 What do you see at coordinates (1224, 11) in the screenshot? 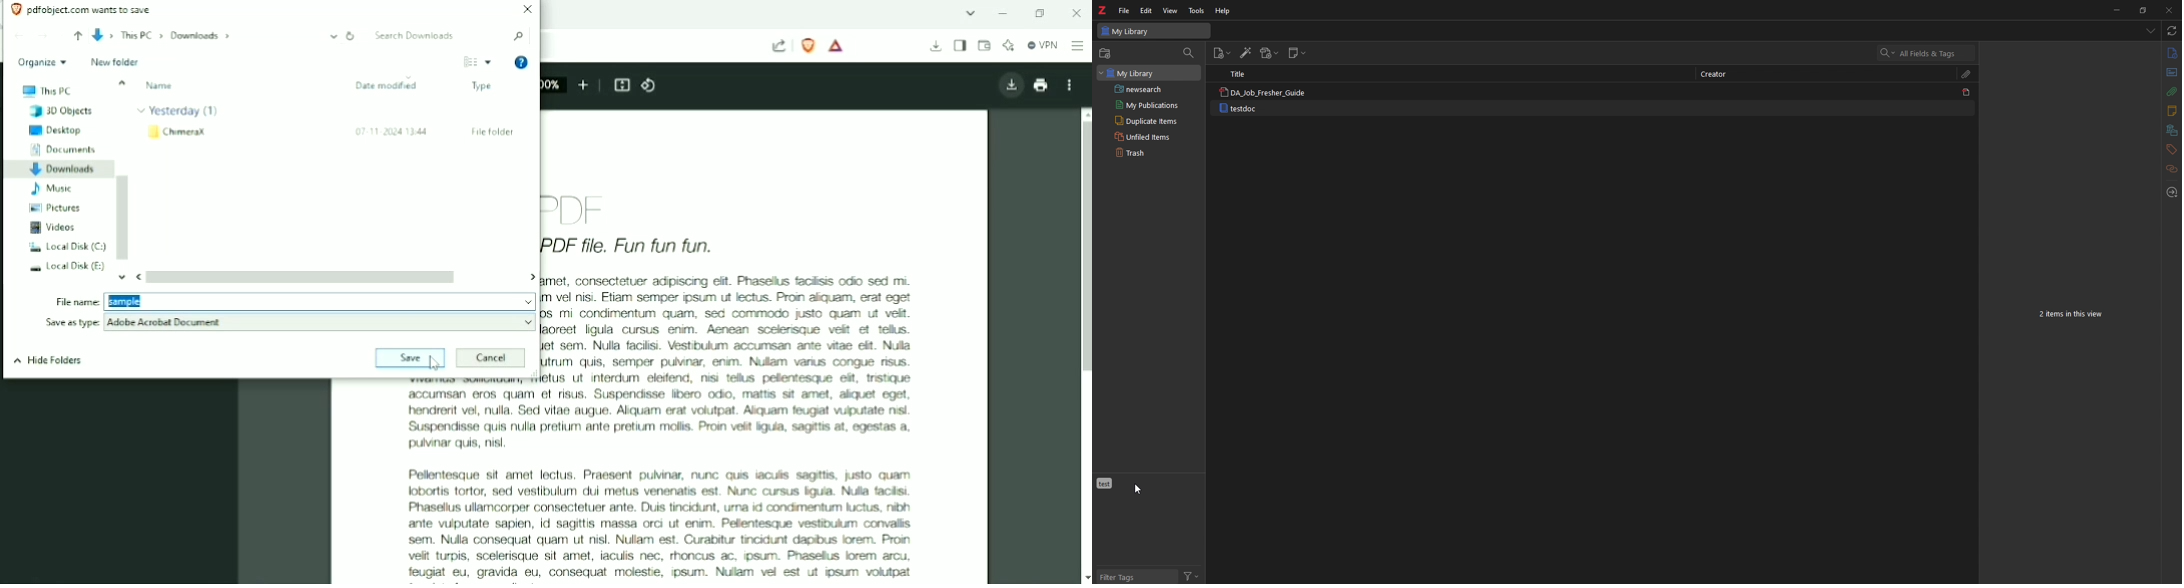
I see `help` at bounding box center [1224, 11].